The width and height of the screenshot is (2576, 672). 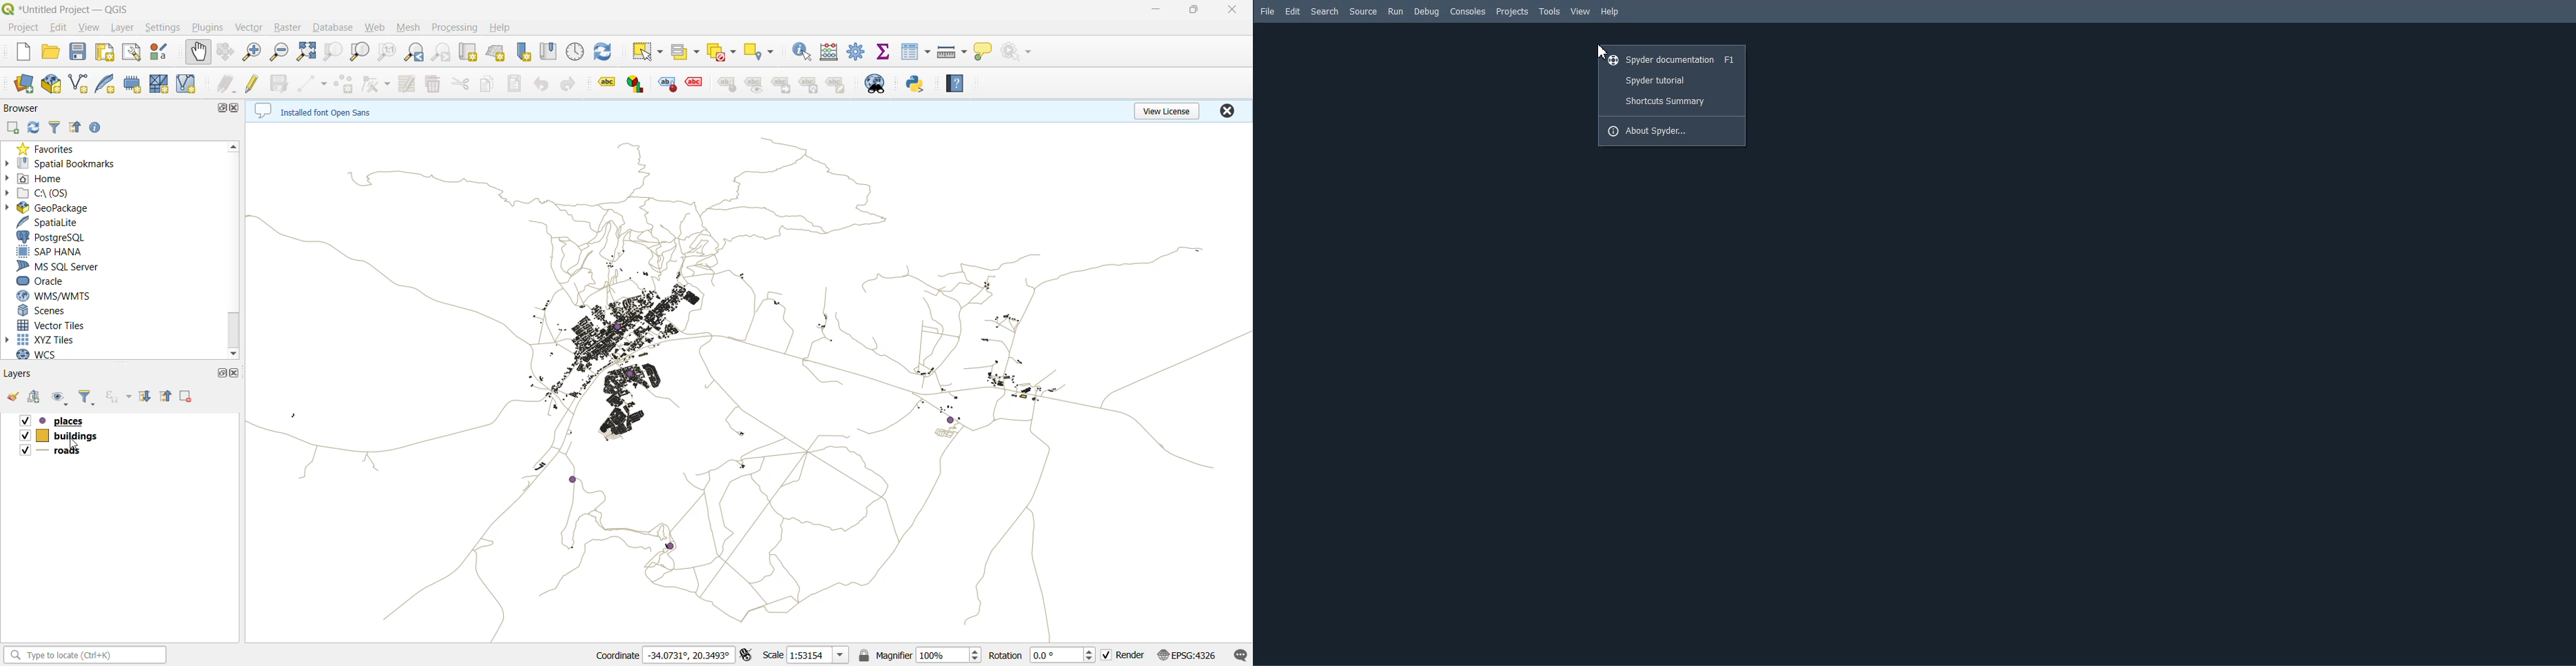 What do you see at coordinates (837, 84) in the screenshot?
I see `note` at bounding box center [837, 84].